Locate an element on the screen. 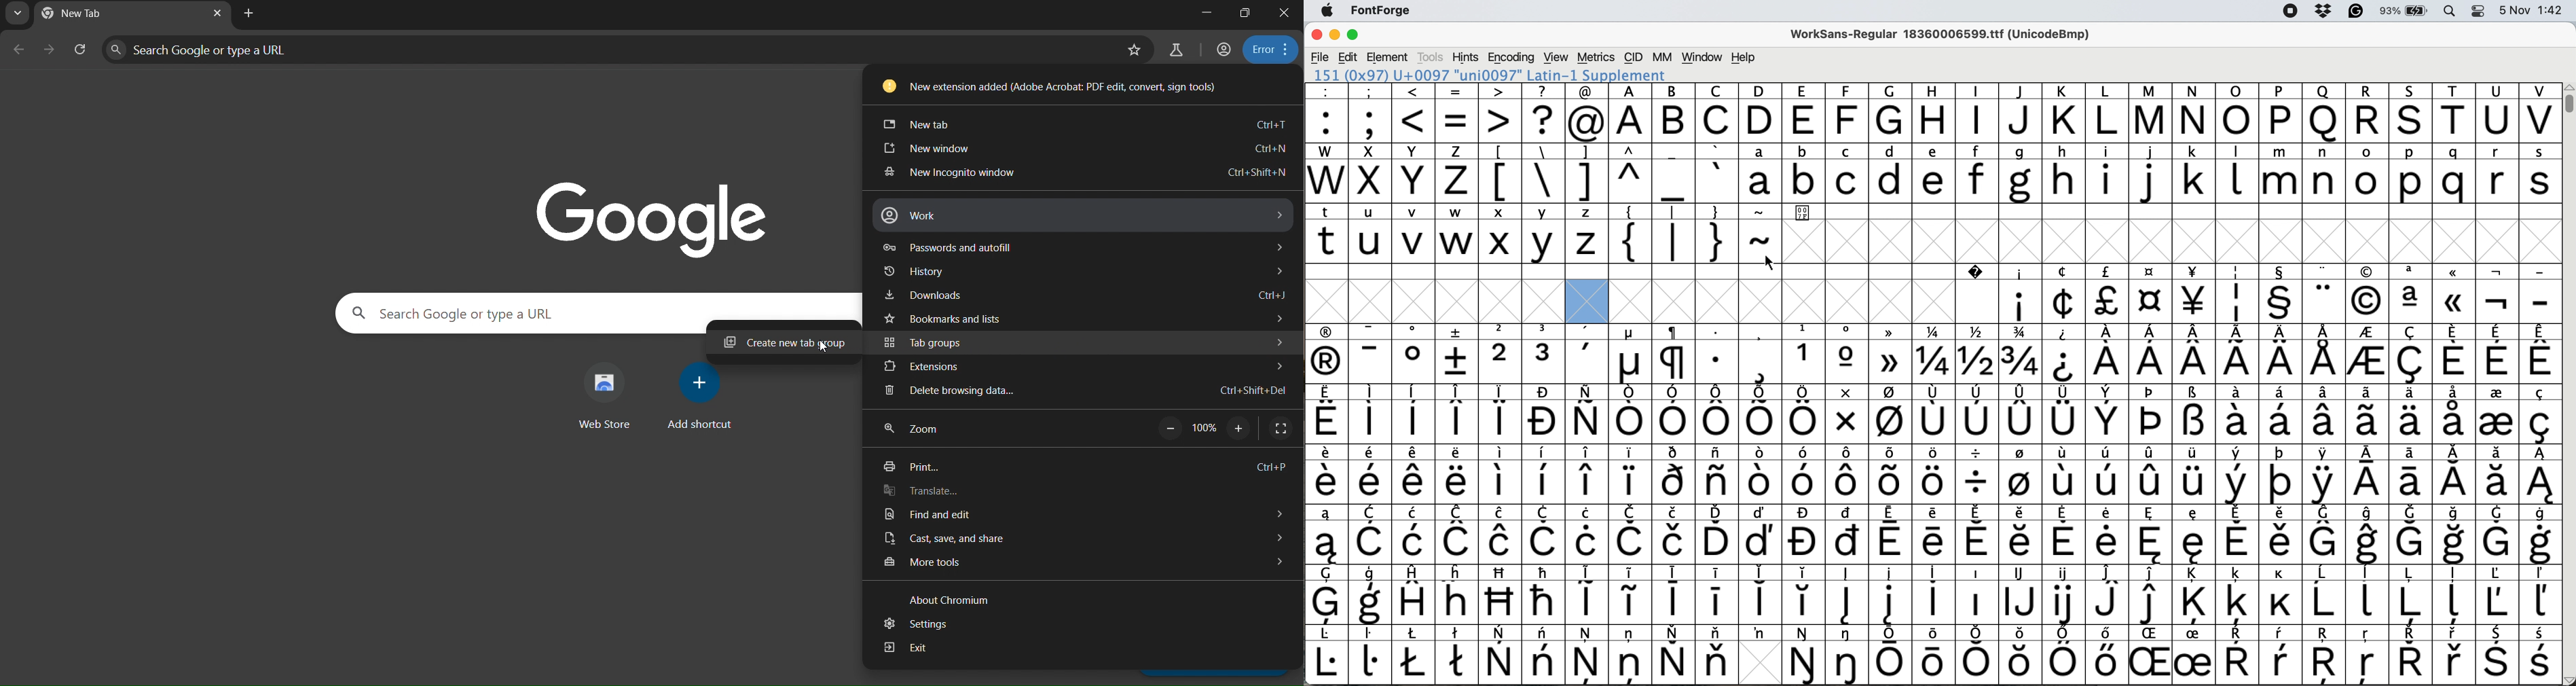 This screenshot has width=2576, height=700. symbol is located at coordinates (1370, 654).